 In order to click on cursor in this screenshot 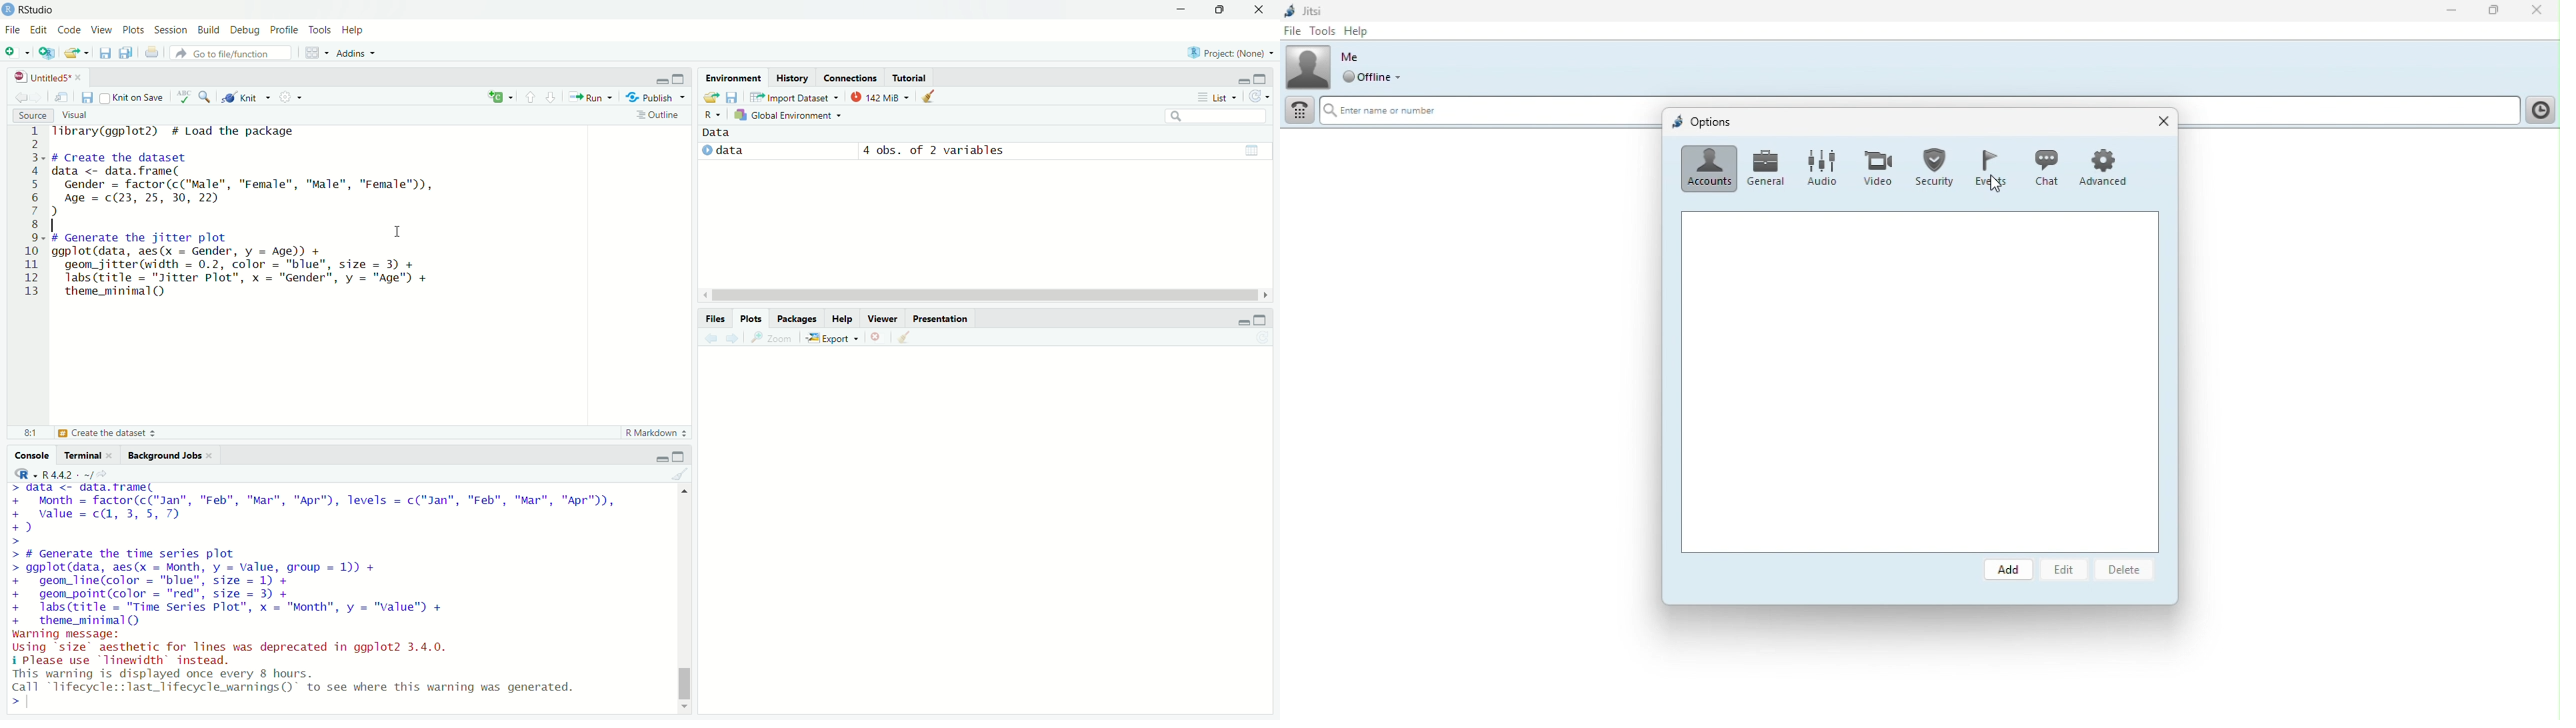, I will do `click(398, 232)`.